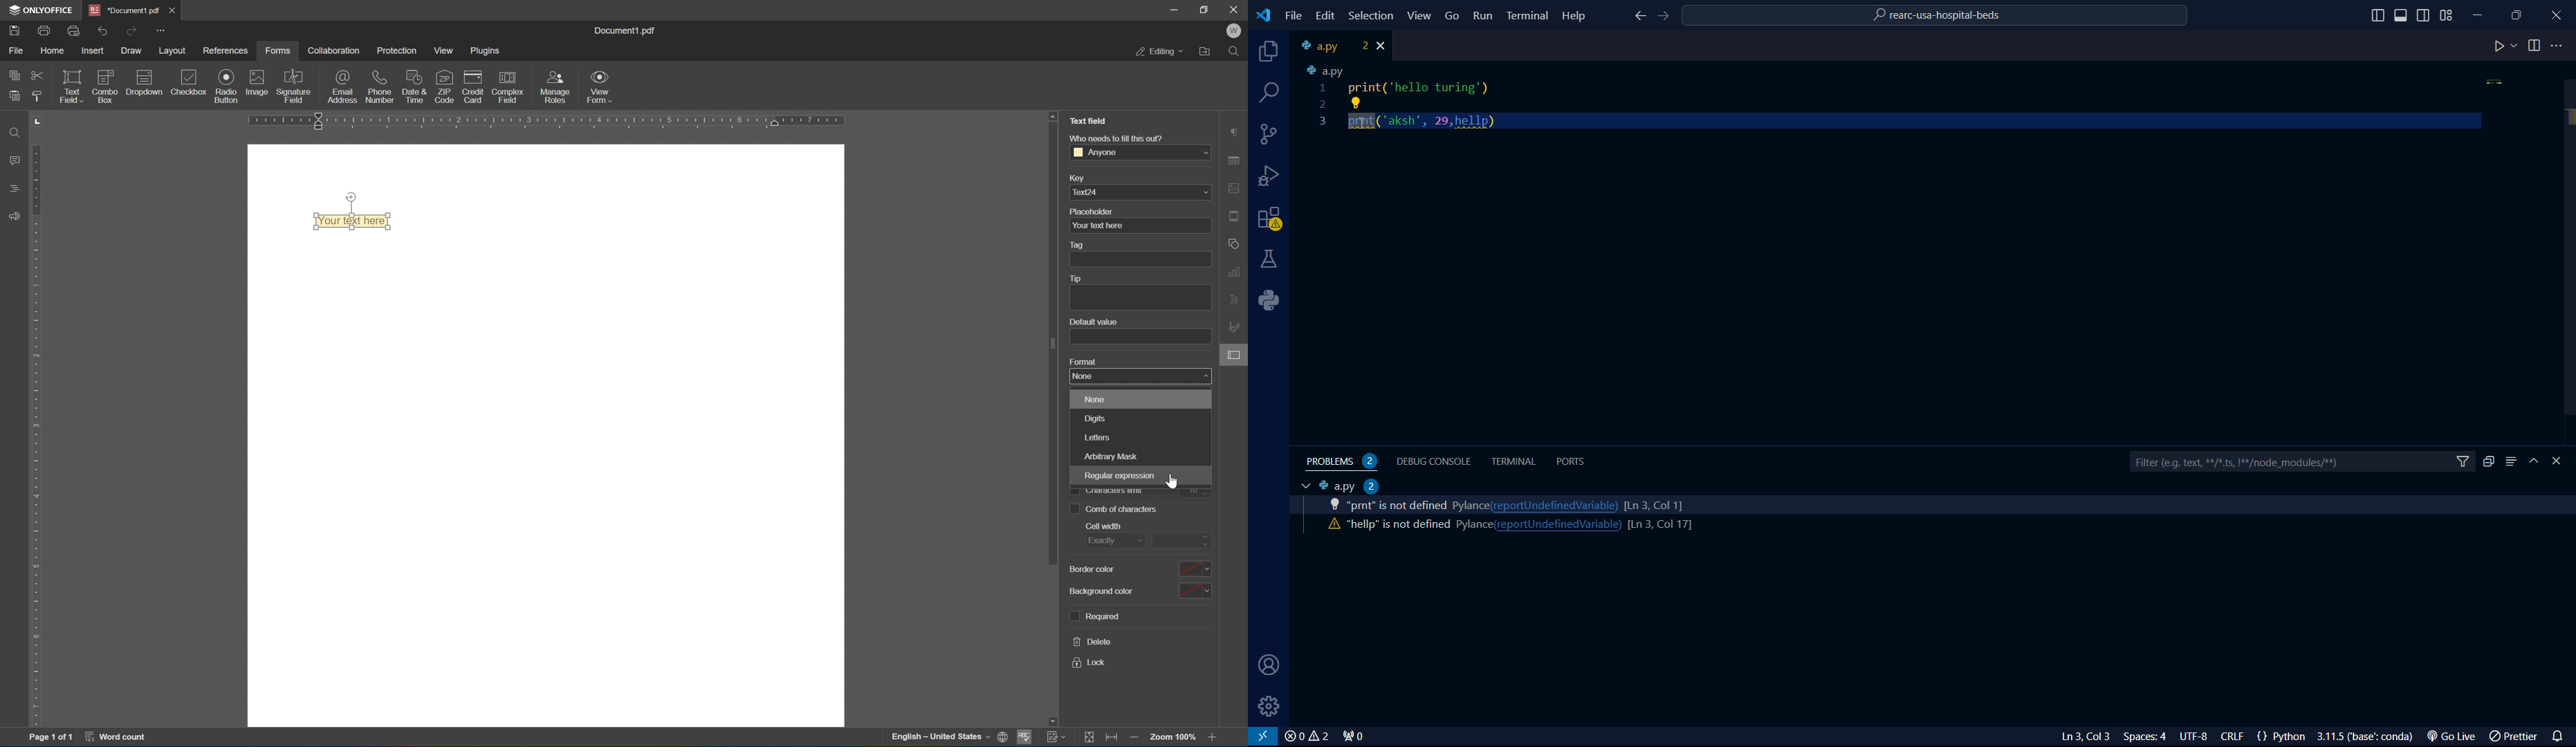 Image resolution: width=2576 pixels, height=756 pixels. Describe the element at coordinates (506, 87) in the screenshot. I see `complex field` at that location.